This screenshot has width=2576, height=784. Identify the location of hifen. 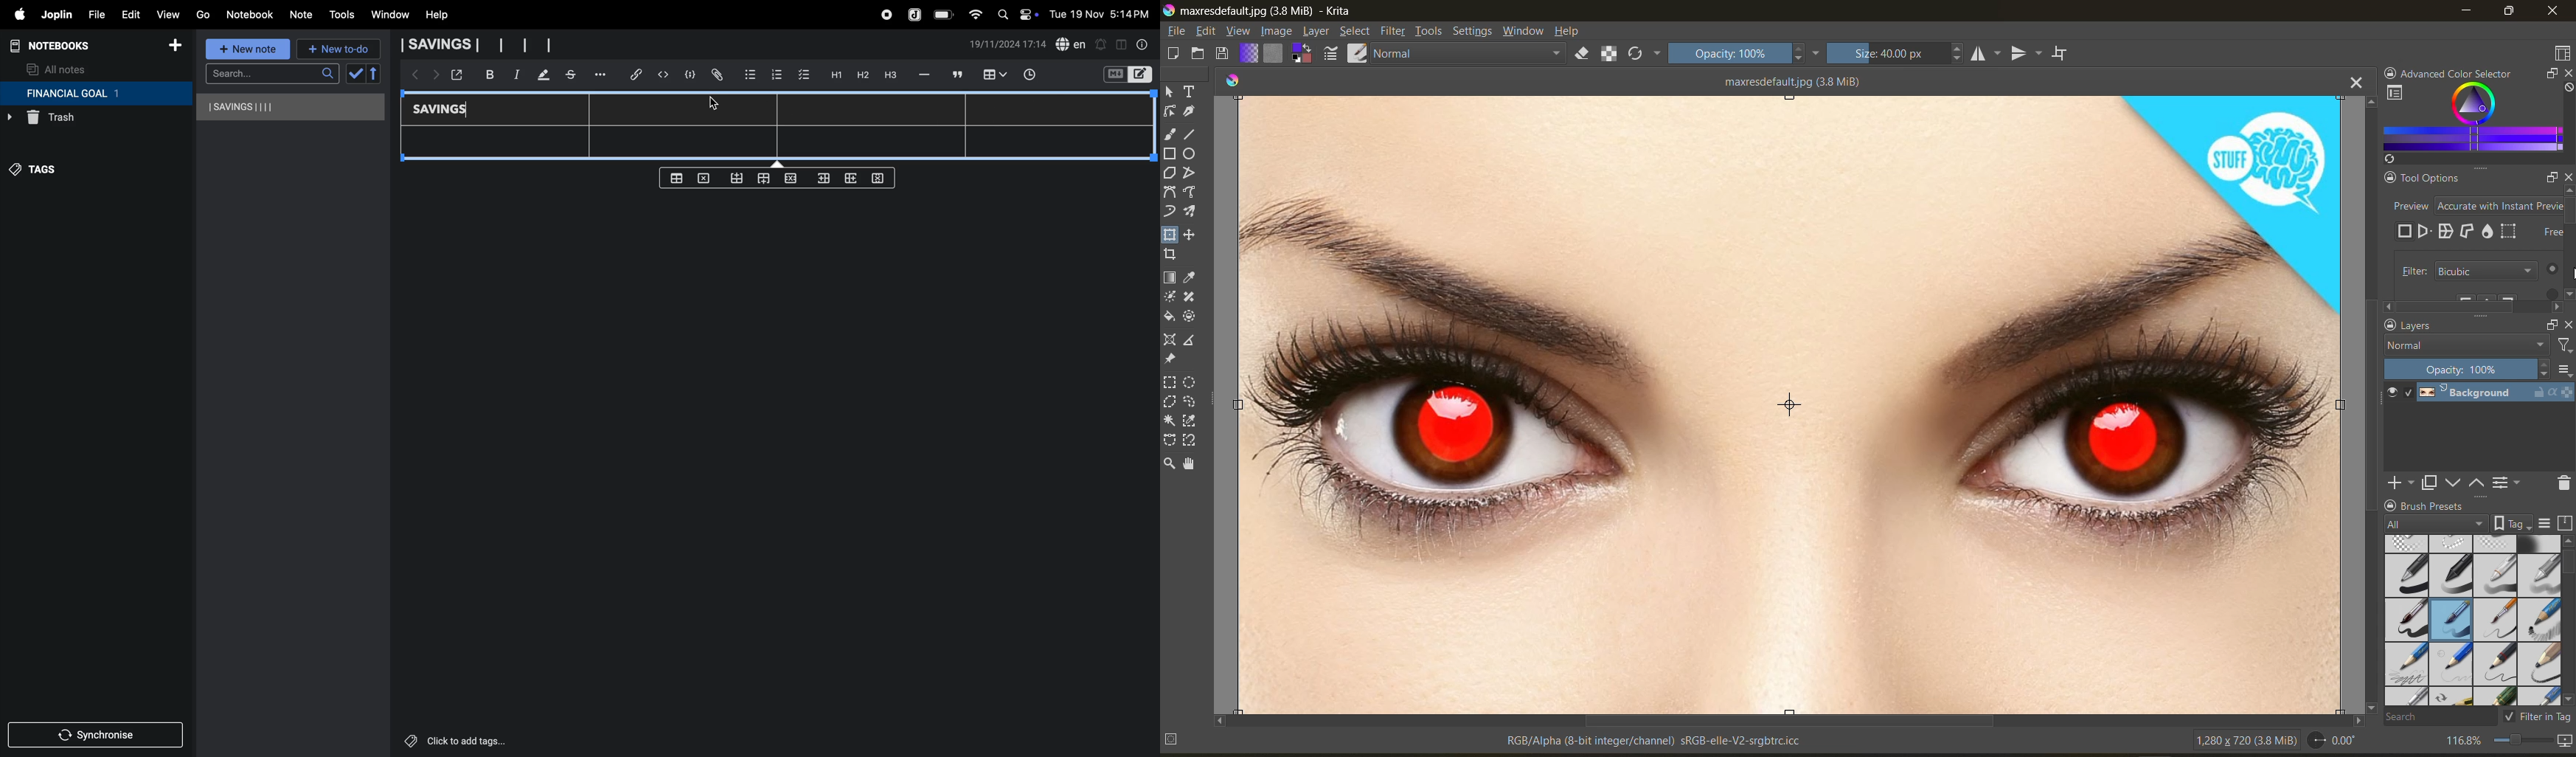
(926, 74).